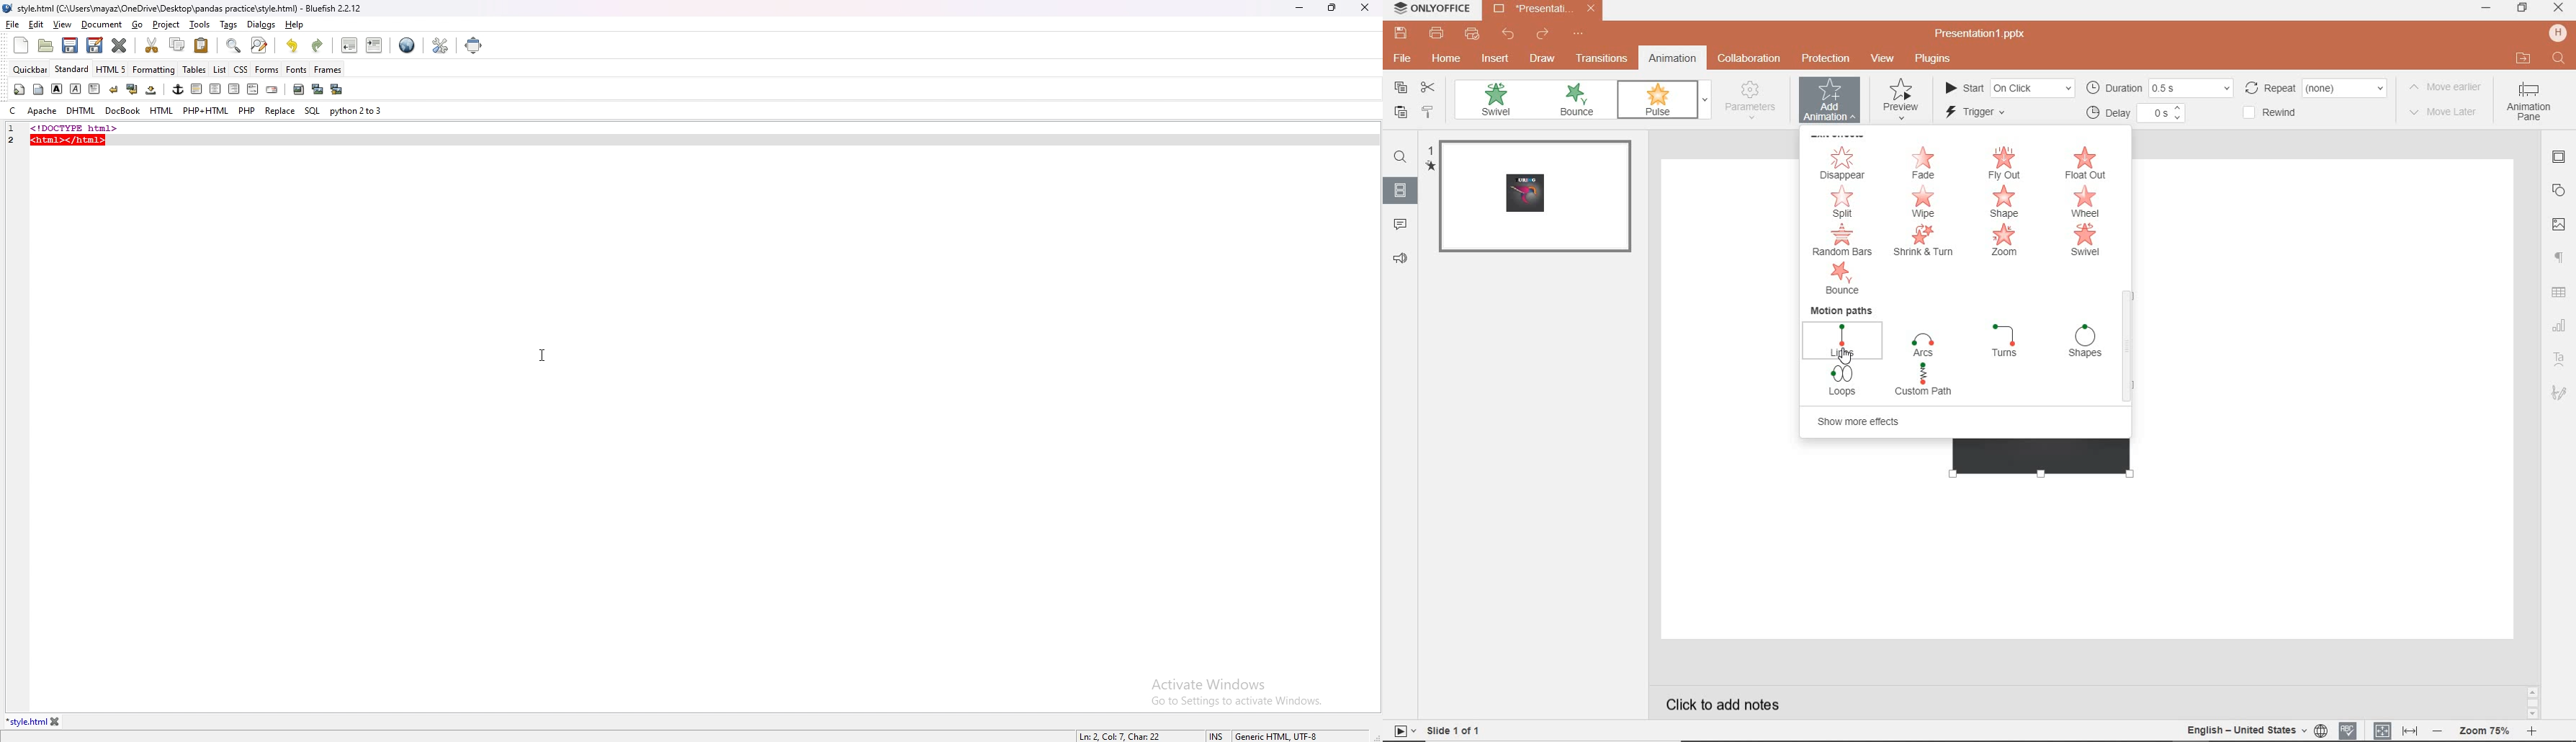 This screenshot has width=2576, height=756. Describe the element at coordinates (195, 70) in the screenshot. I see `tables` at that location.